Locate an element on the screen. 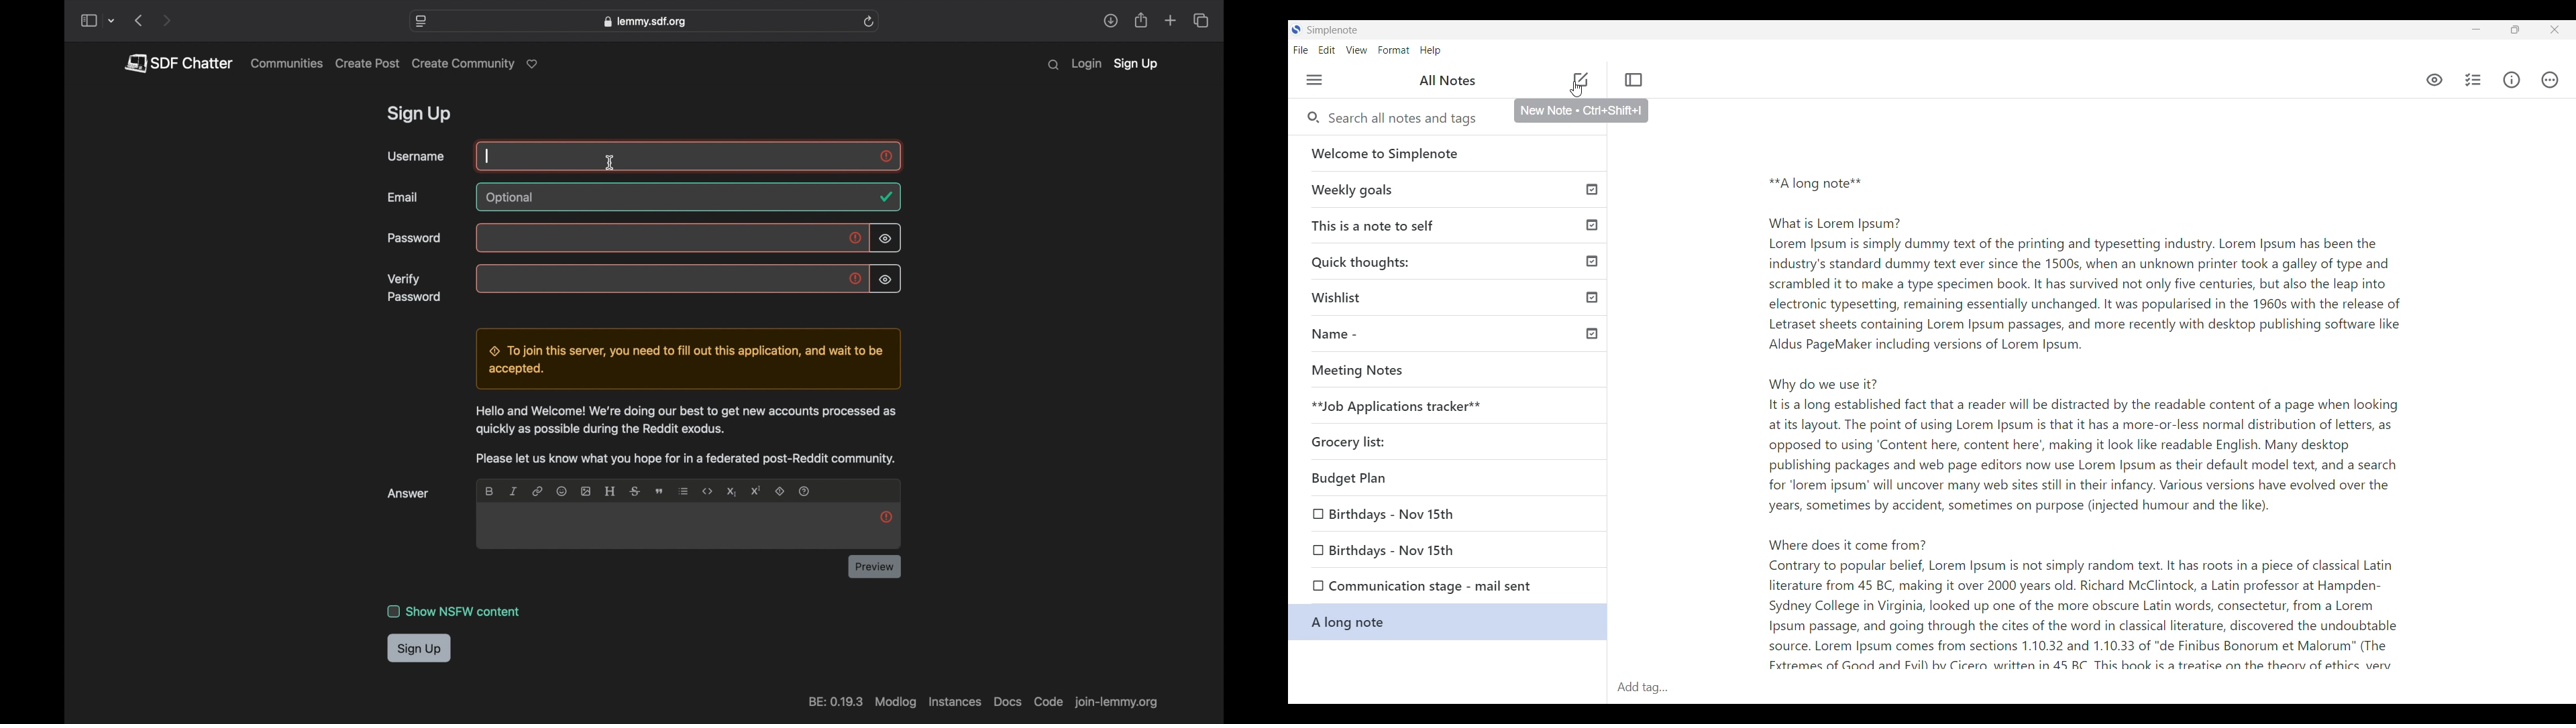  visibility is located at coordinates (886, 239).